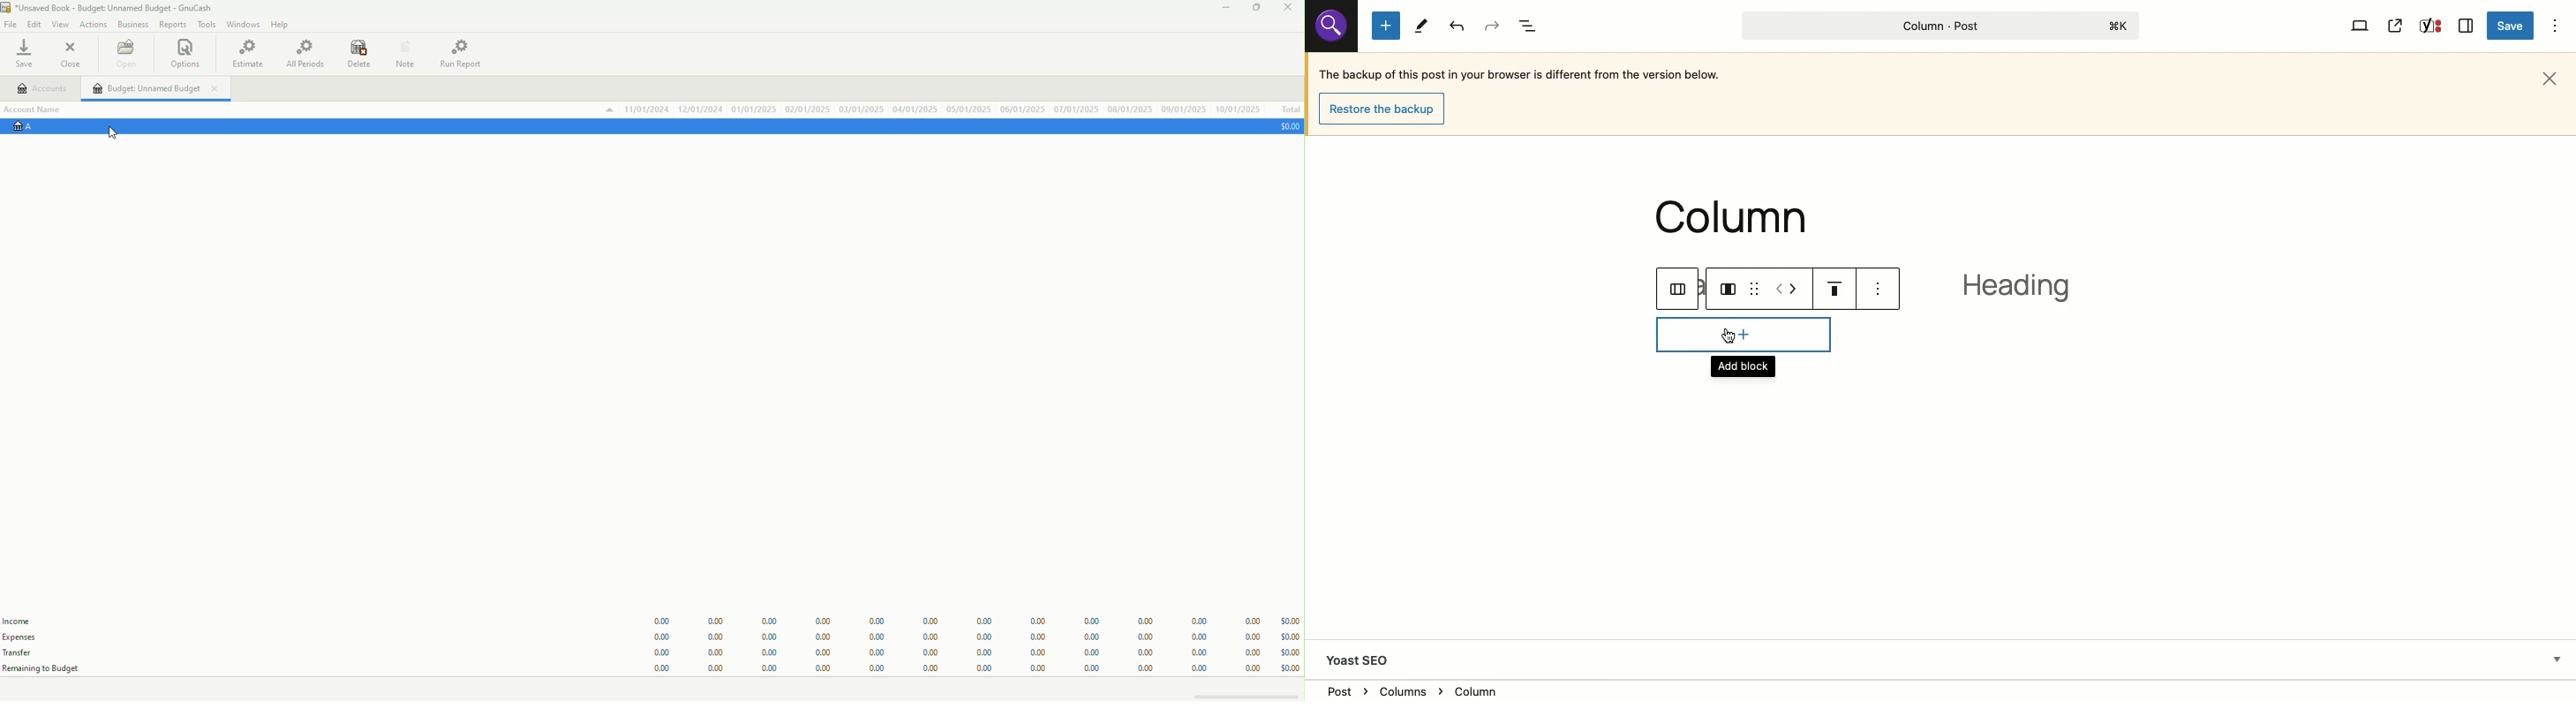 Image resolution: width=2576 pixels, height=728 pixels. I want to click on heading, so click(2024, 291).